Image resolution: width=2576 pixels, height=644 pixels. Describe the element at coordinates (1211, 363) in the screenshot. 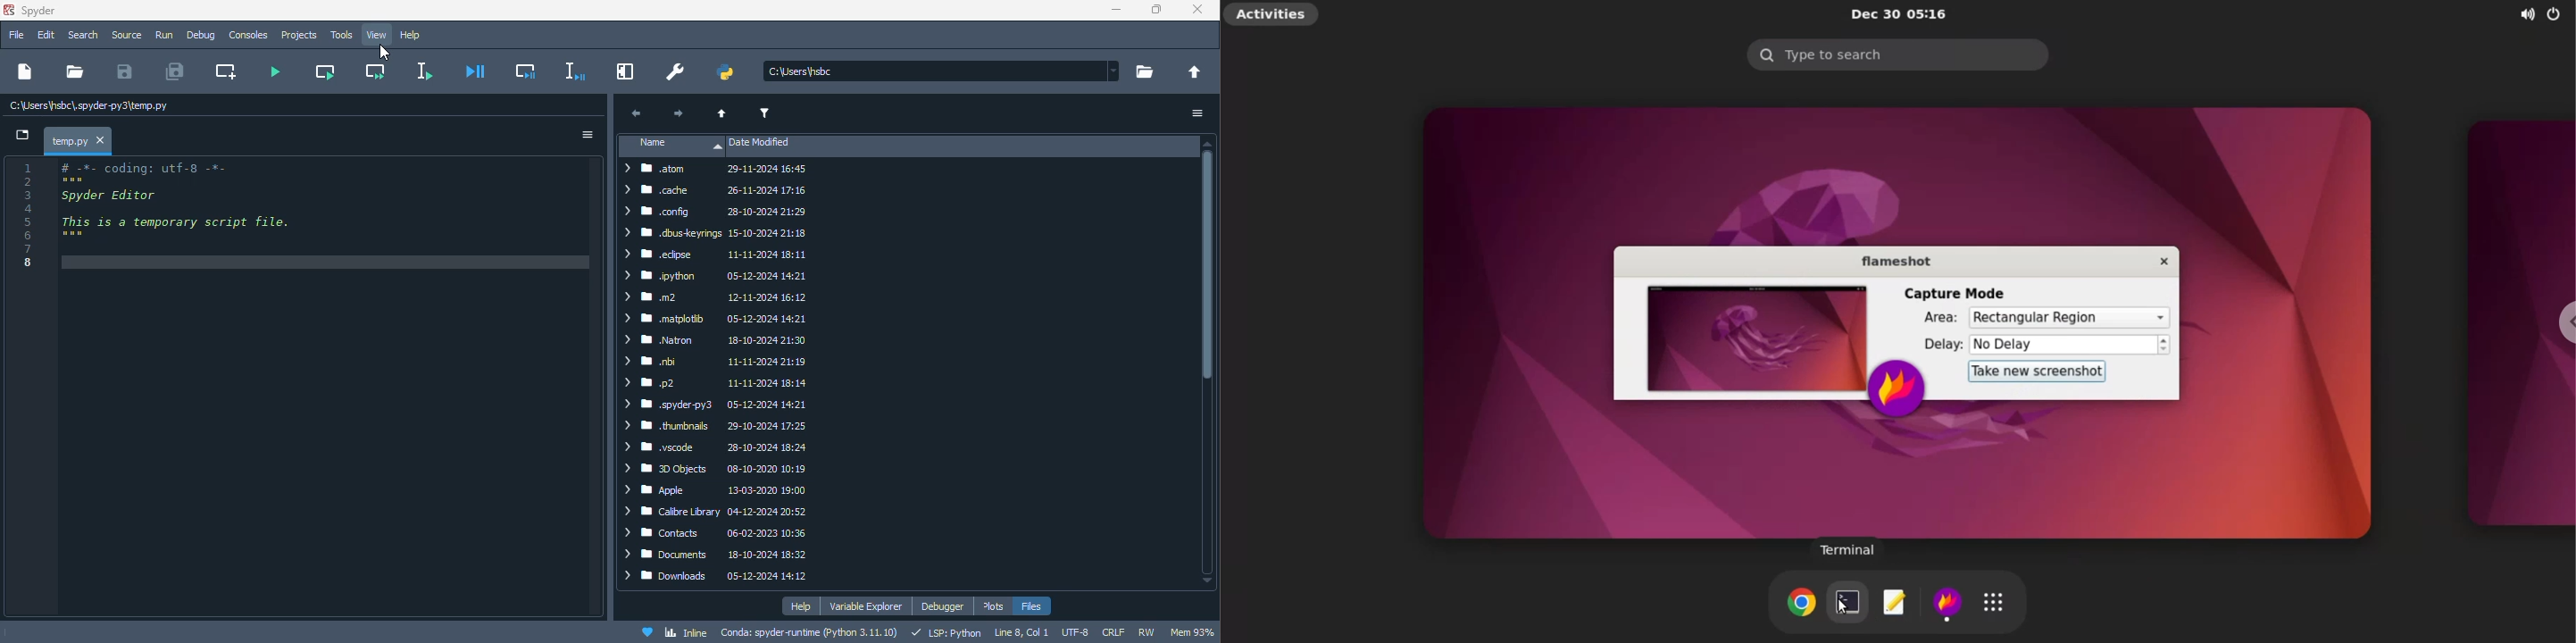

I see `vertical scroll bar` at that location.